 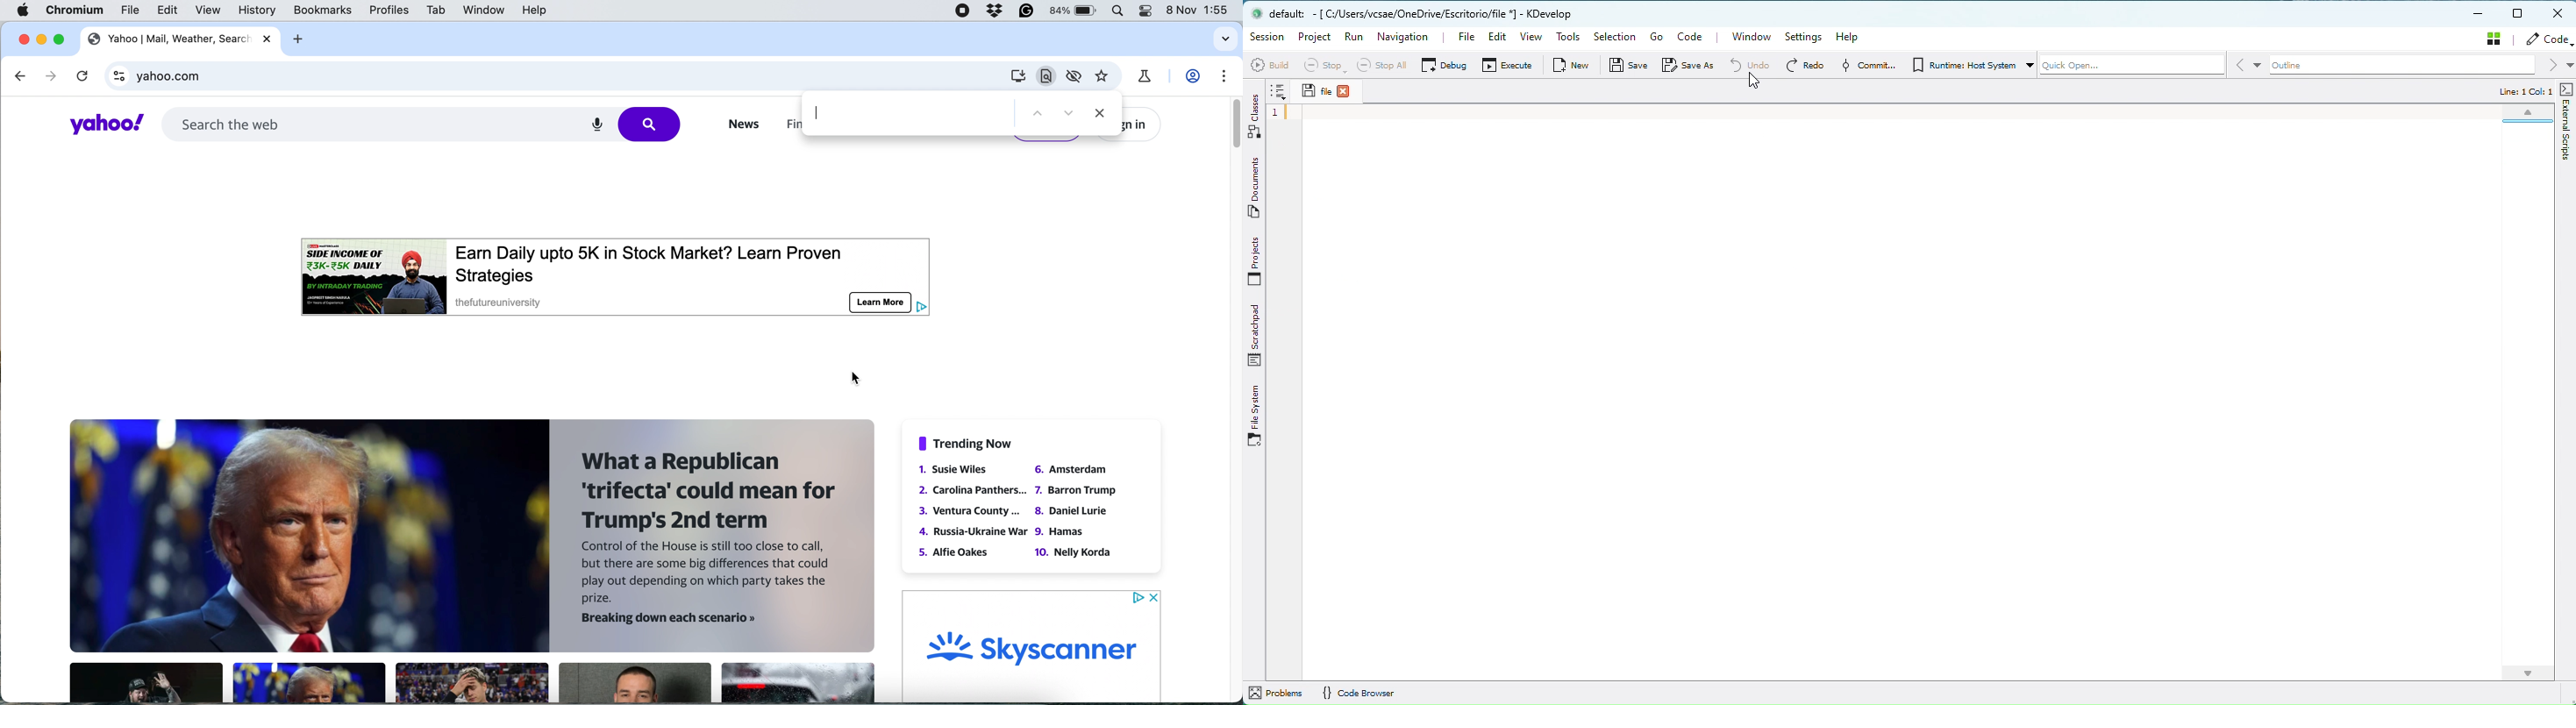 I want to click on News Article , so click(x=145, y=683).